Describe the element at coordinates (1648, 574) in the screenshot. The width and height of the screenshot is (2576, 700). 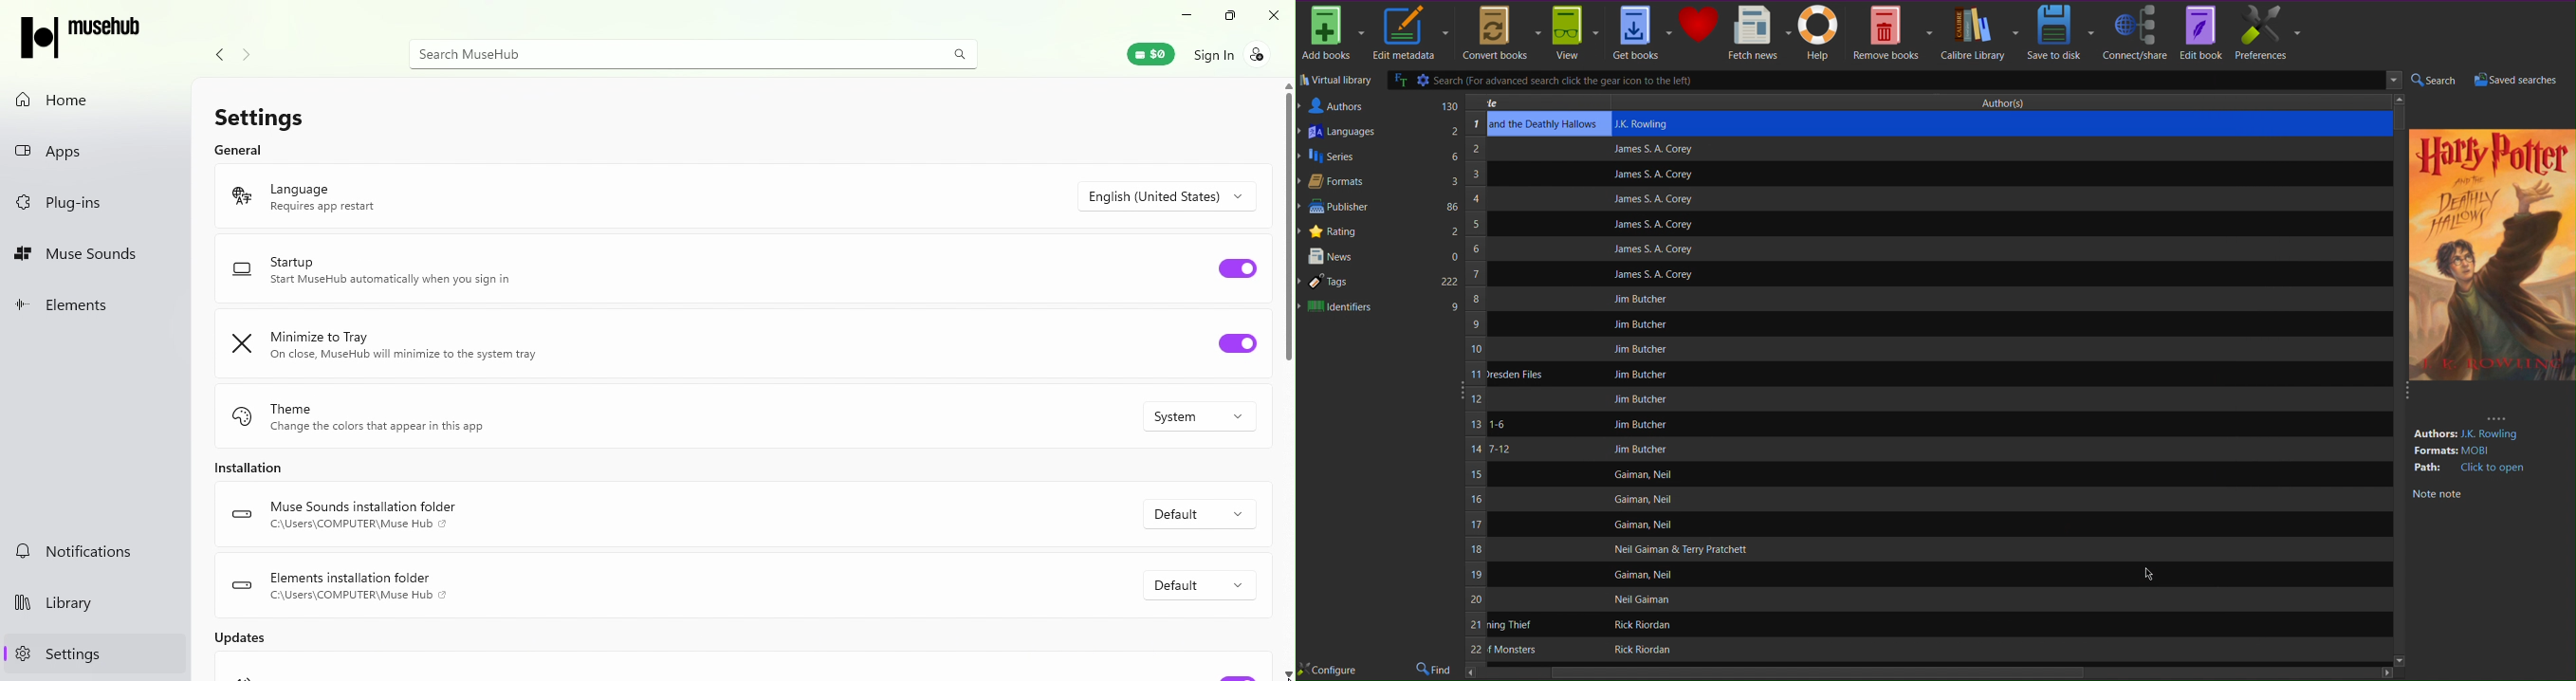
I see `Gaiman, Neil` at that location.